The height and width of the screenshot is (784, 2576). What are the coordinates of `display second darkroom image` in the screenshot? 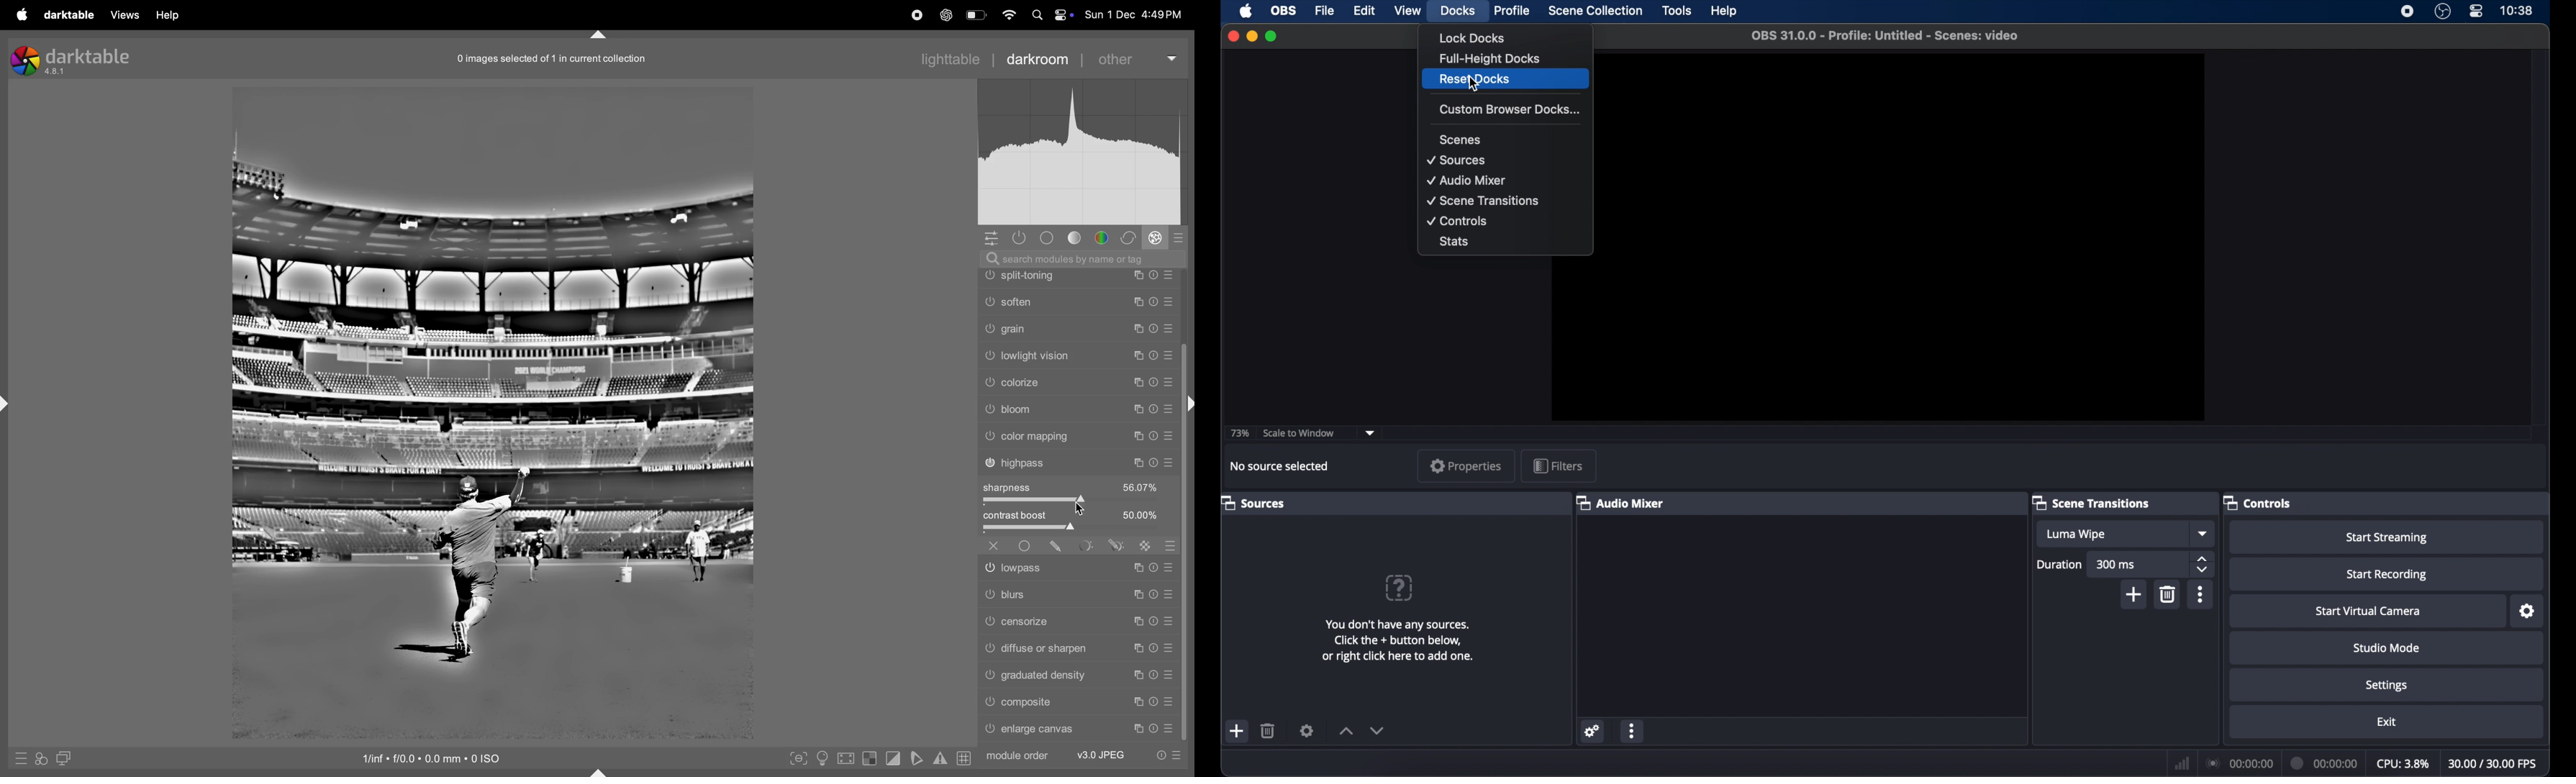 It's located at (63, 757).